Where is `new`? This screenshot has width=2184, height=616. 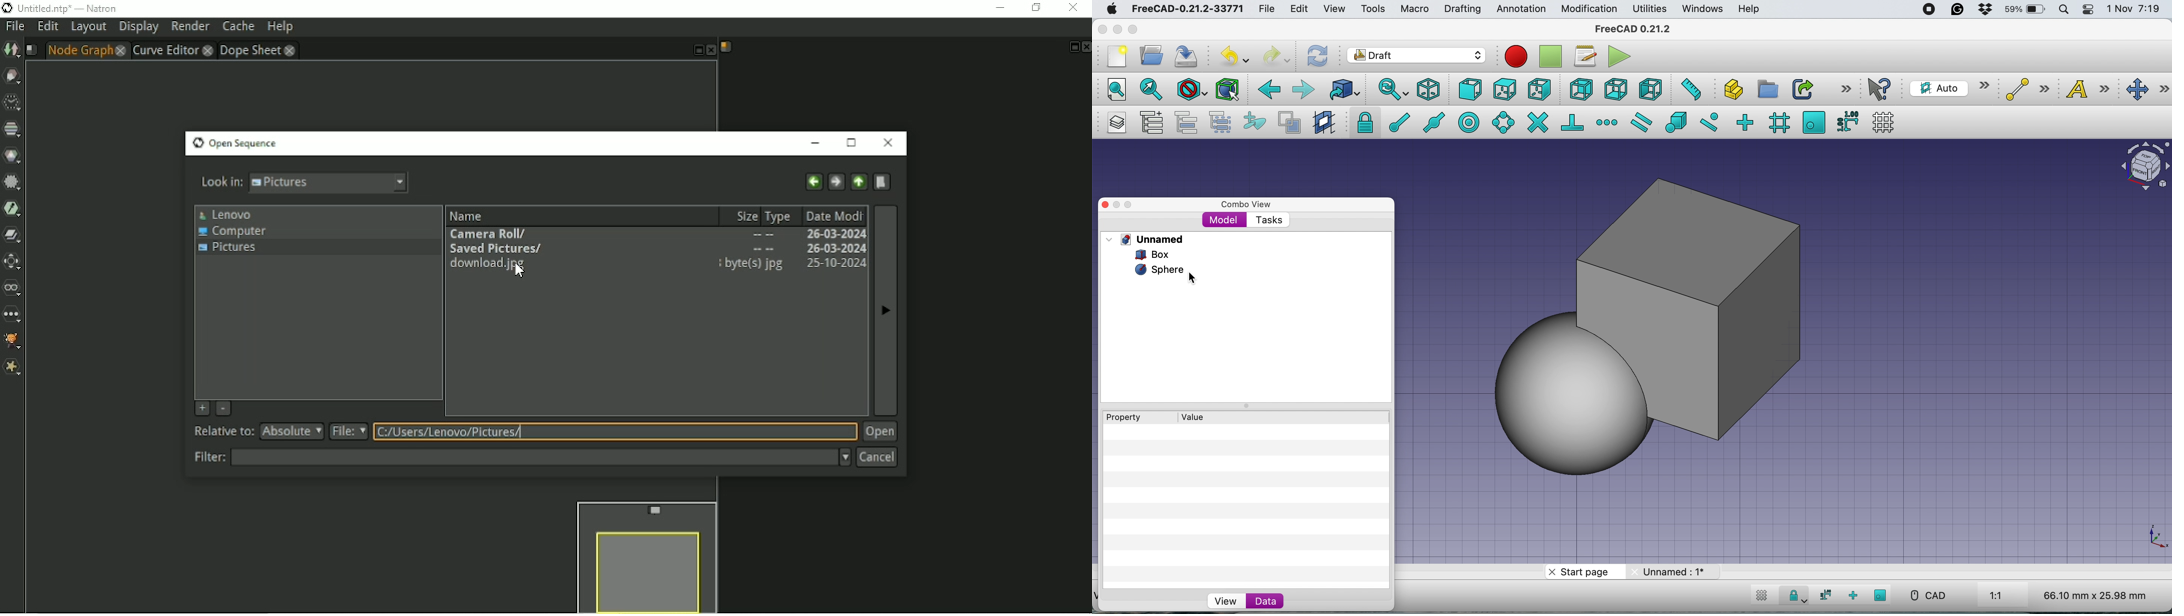 new is located at coordinates (1115, 57).